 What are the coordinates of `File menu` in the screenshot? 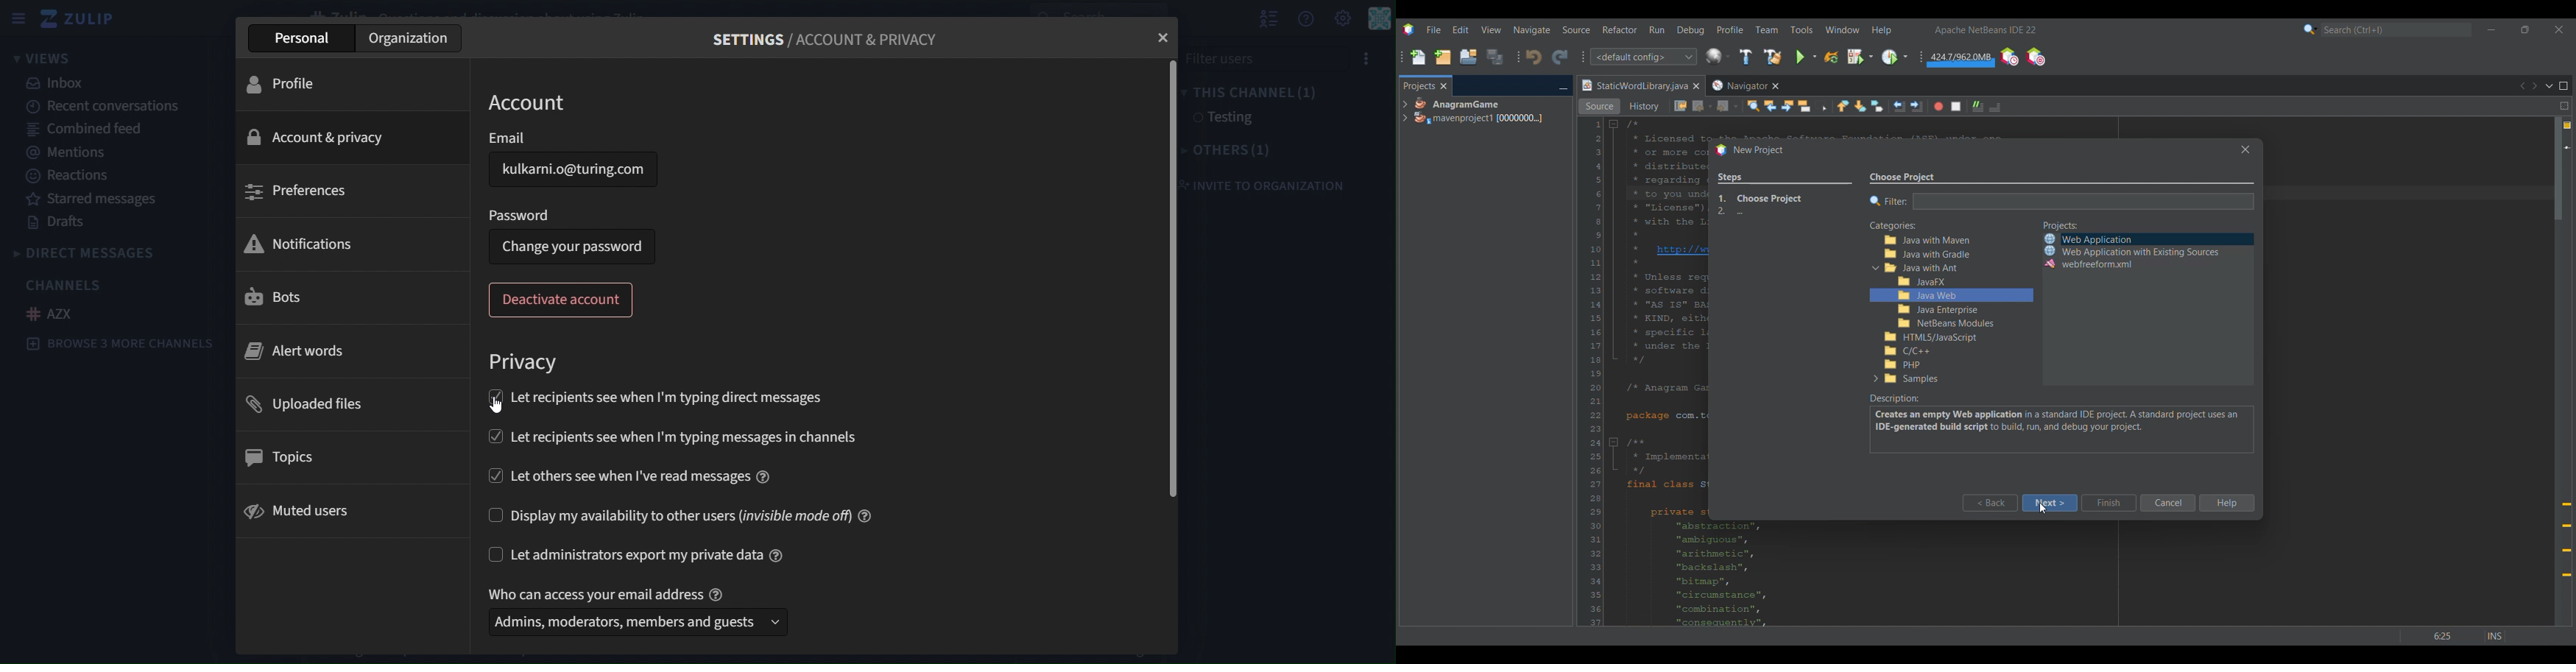 It's located at (1433, 30).